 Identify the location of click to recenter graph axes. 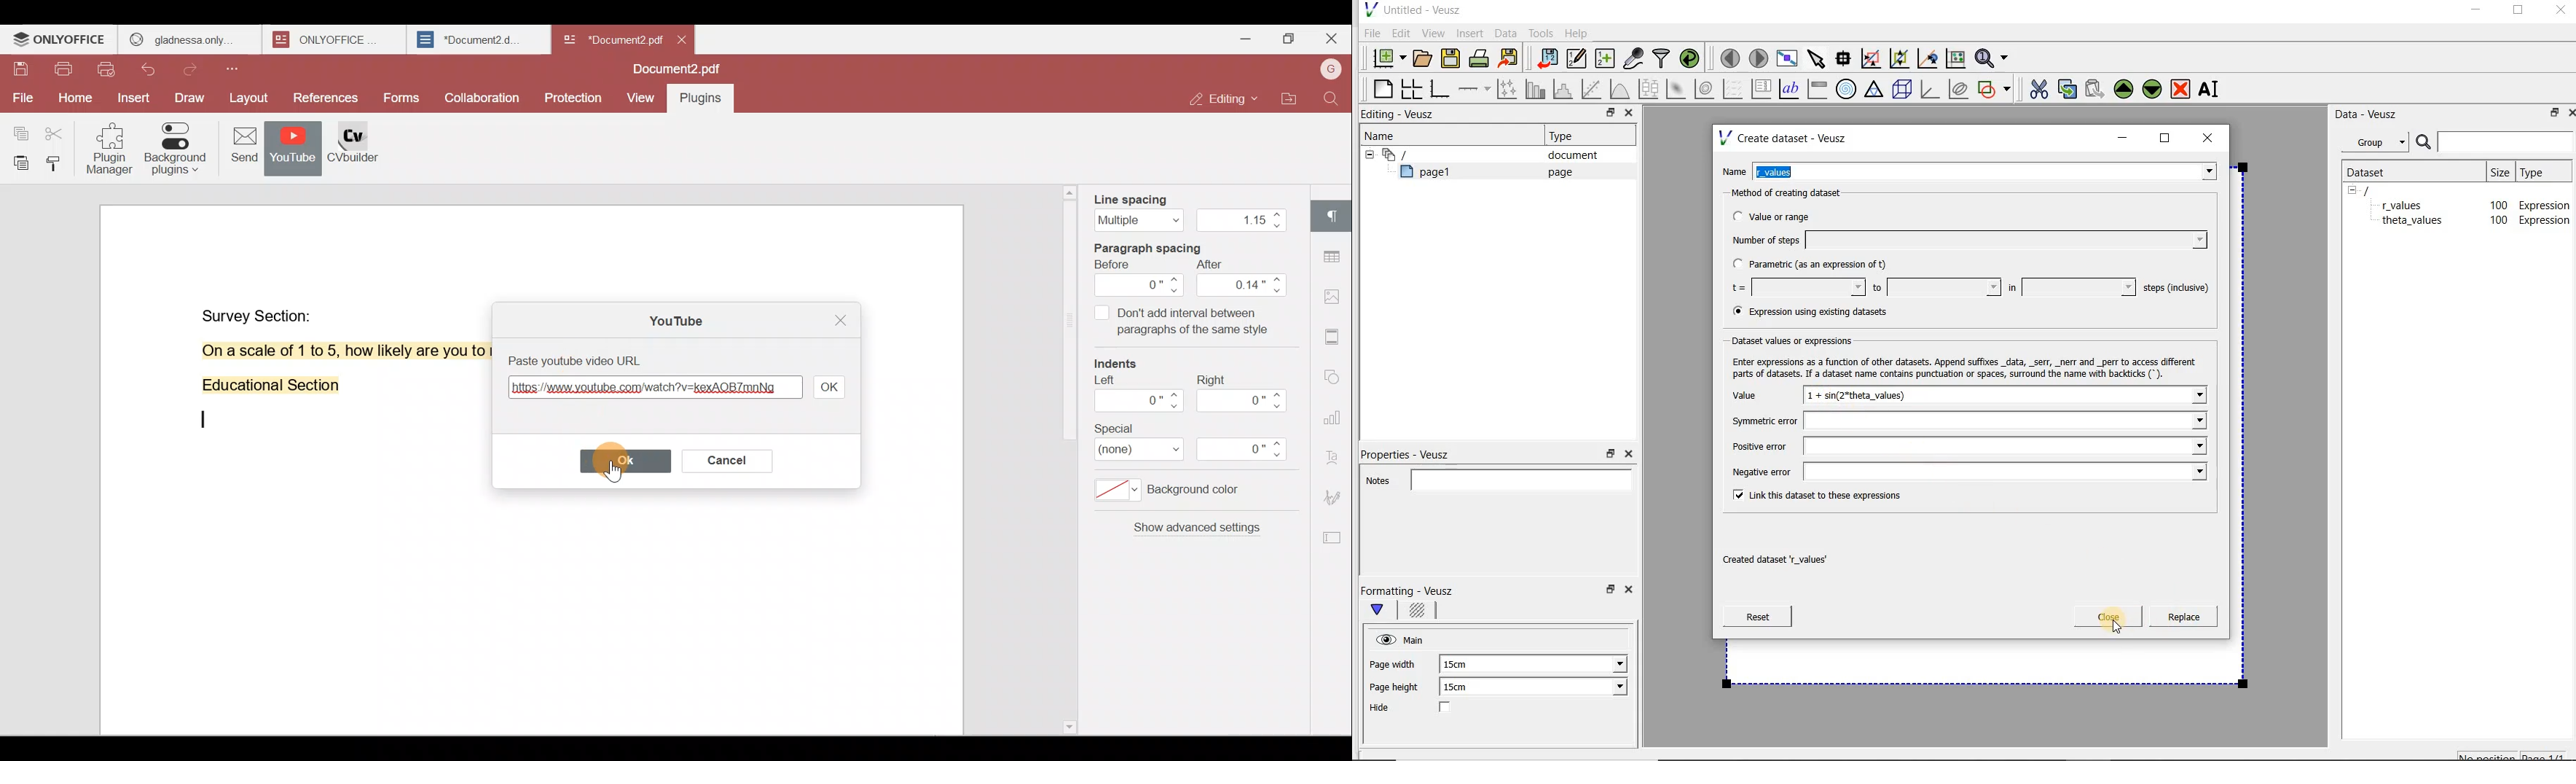
(1928, 59).